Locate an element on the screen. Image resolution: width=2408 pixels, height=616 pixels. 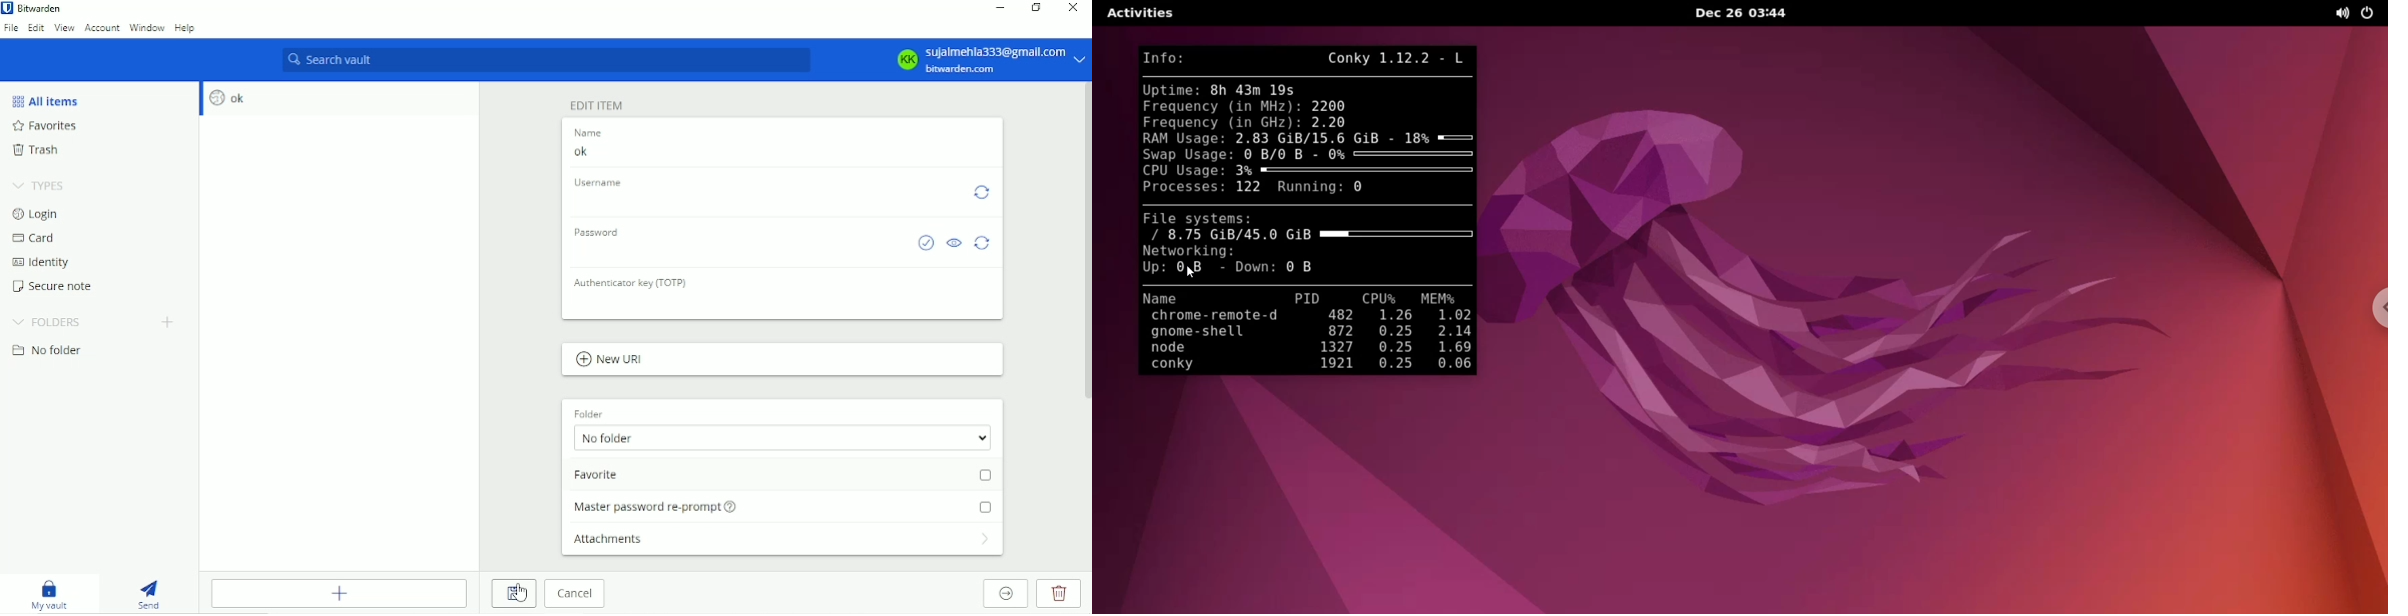
Cursor is located at coordinates (520, 593).